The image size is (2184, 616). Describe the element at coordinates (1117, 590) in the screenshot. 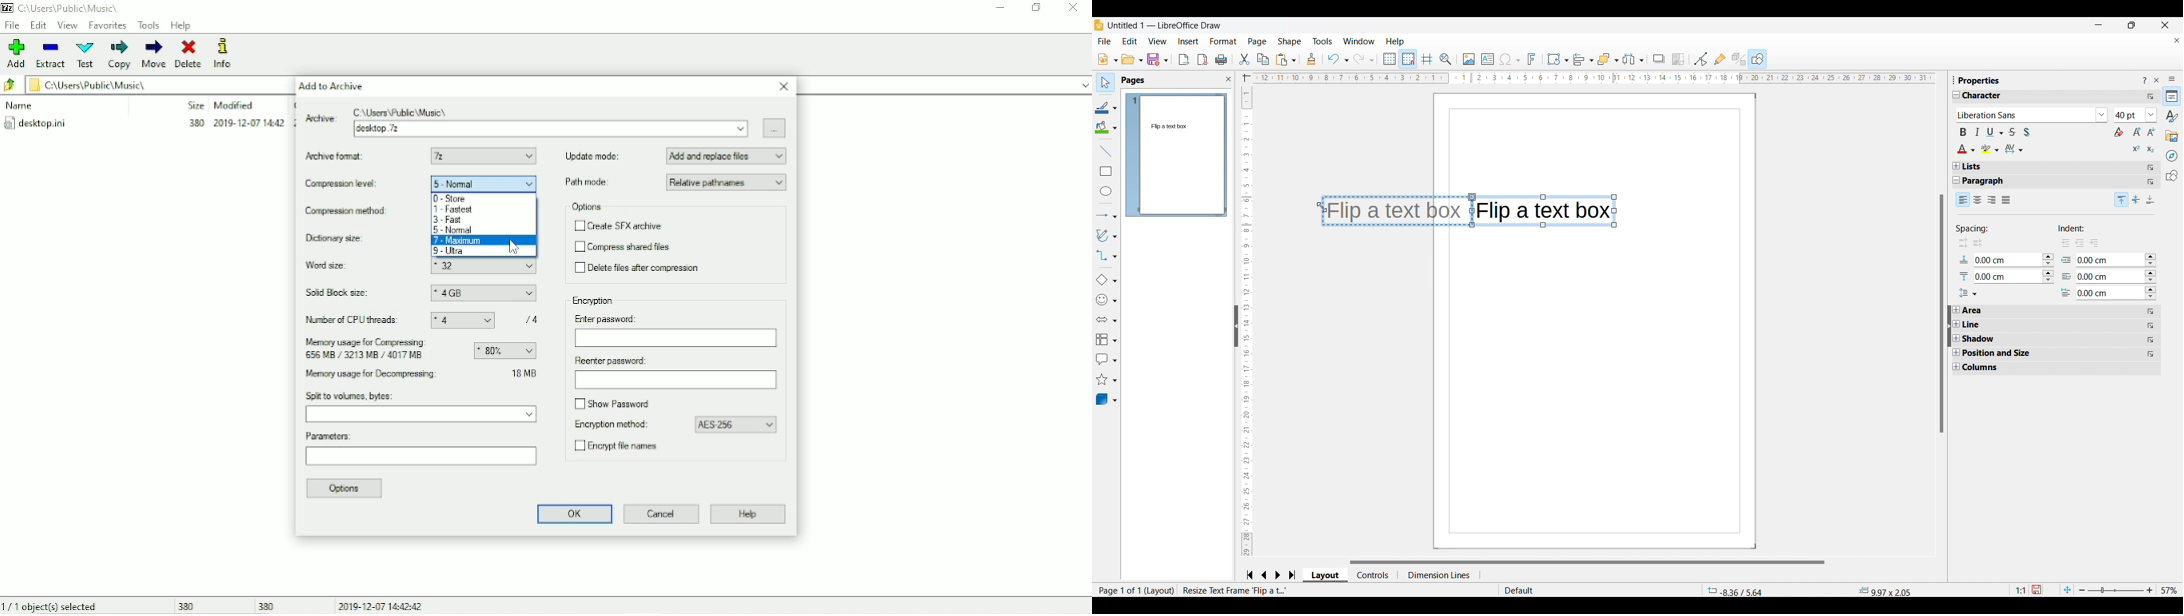

I see `Page 1 of 1` at that location.